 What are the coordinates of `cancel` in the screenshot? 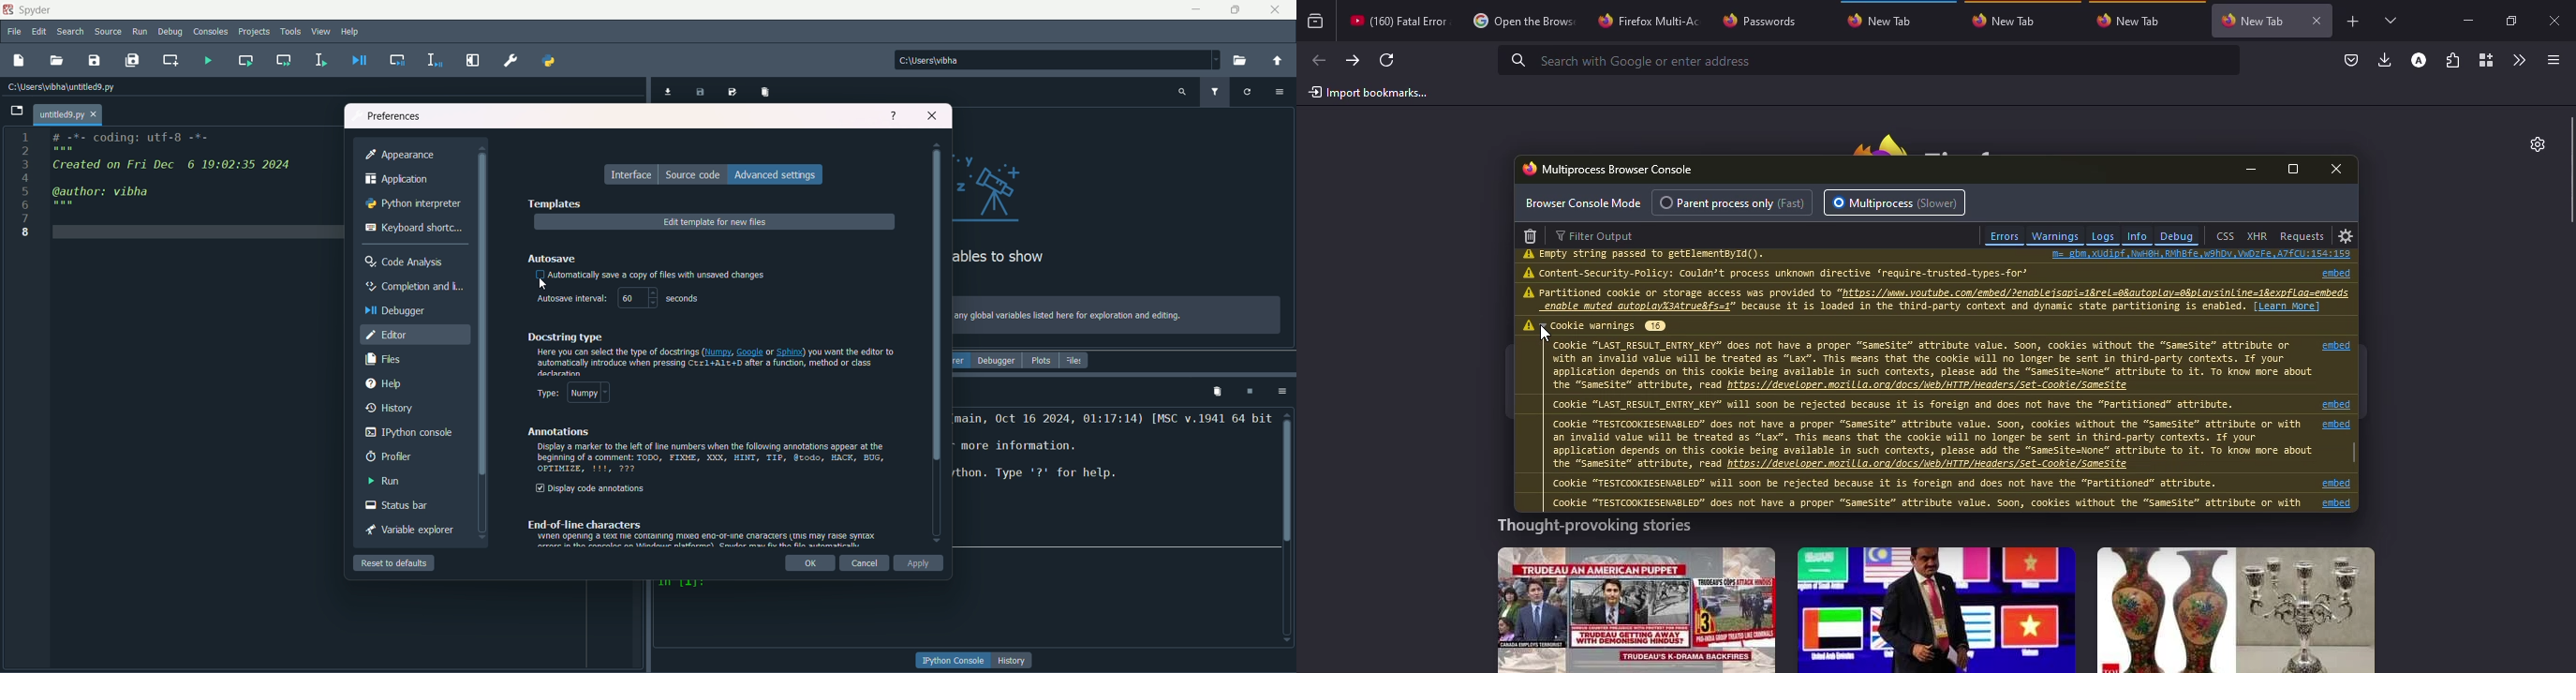 It's located at (865, 564).